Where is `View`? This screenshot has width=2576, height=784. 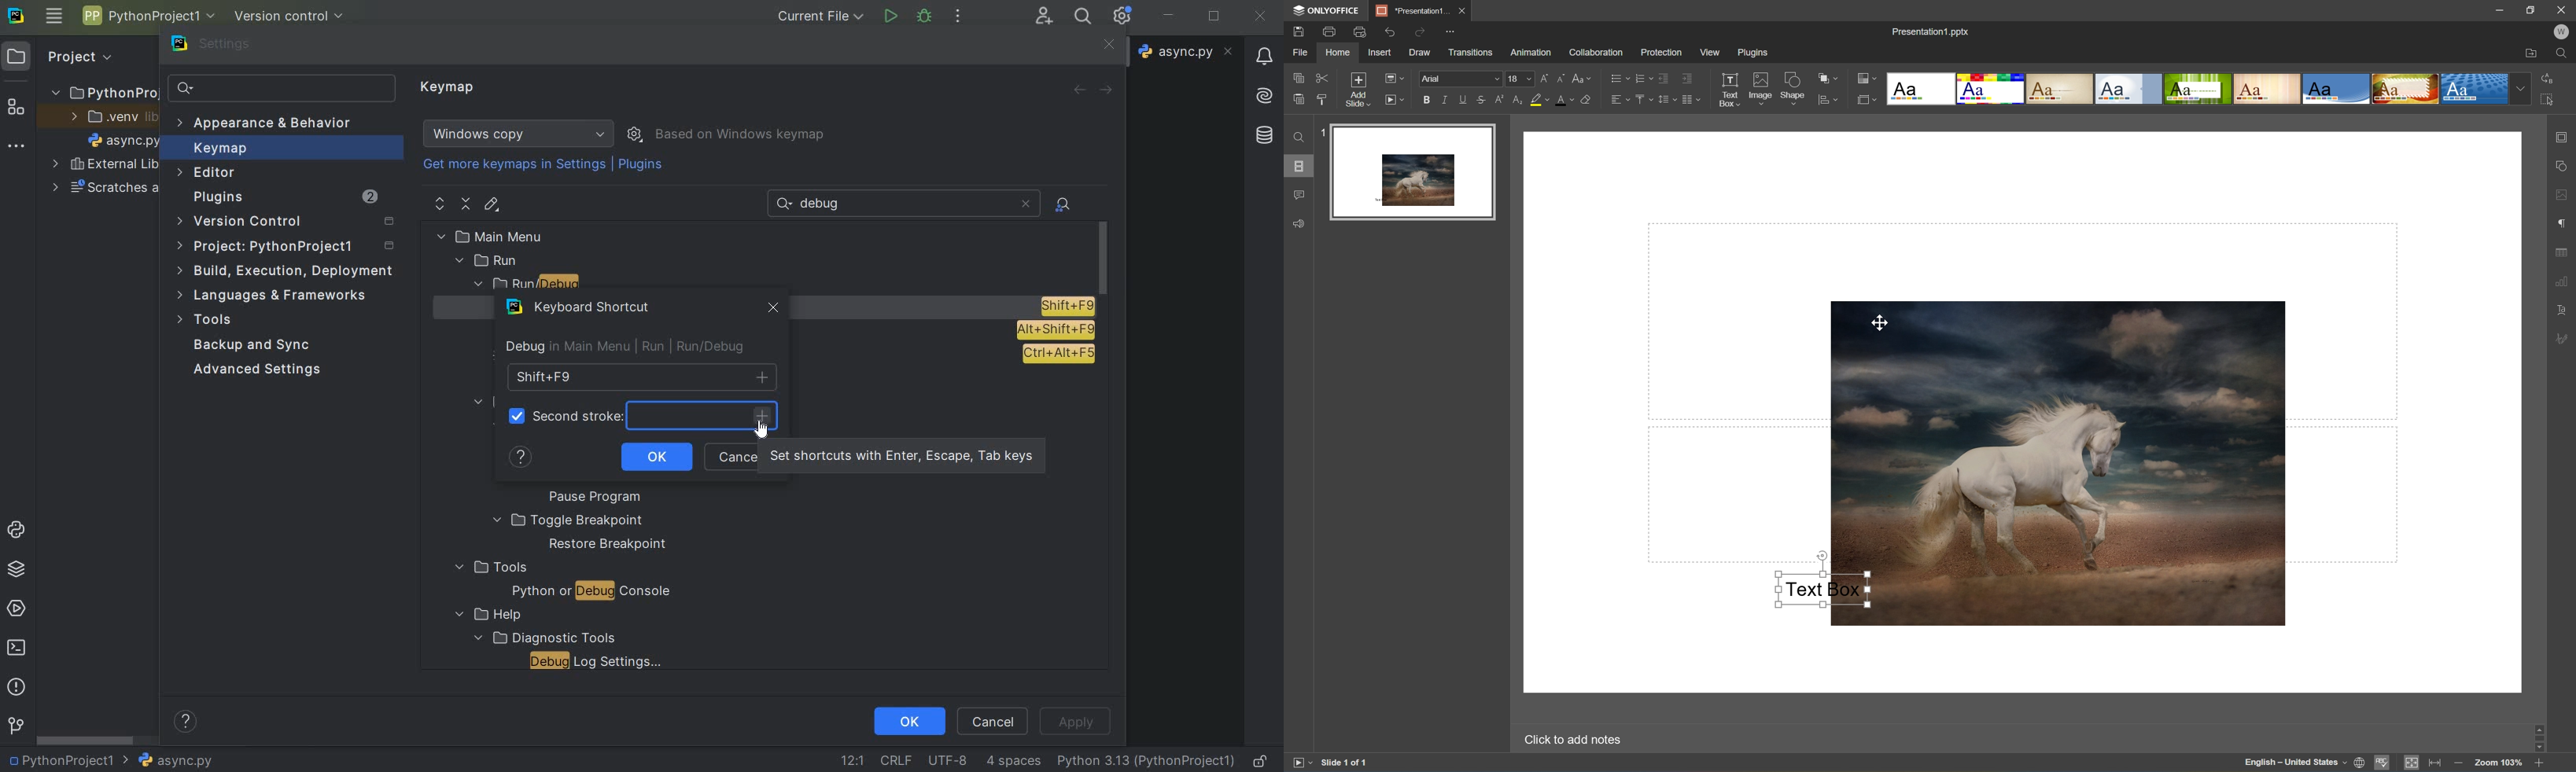 View is located at coordinates (1711, 52).